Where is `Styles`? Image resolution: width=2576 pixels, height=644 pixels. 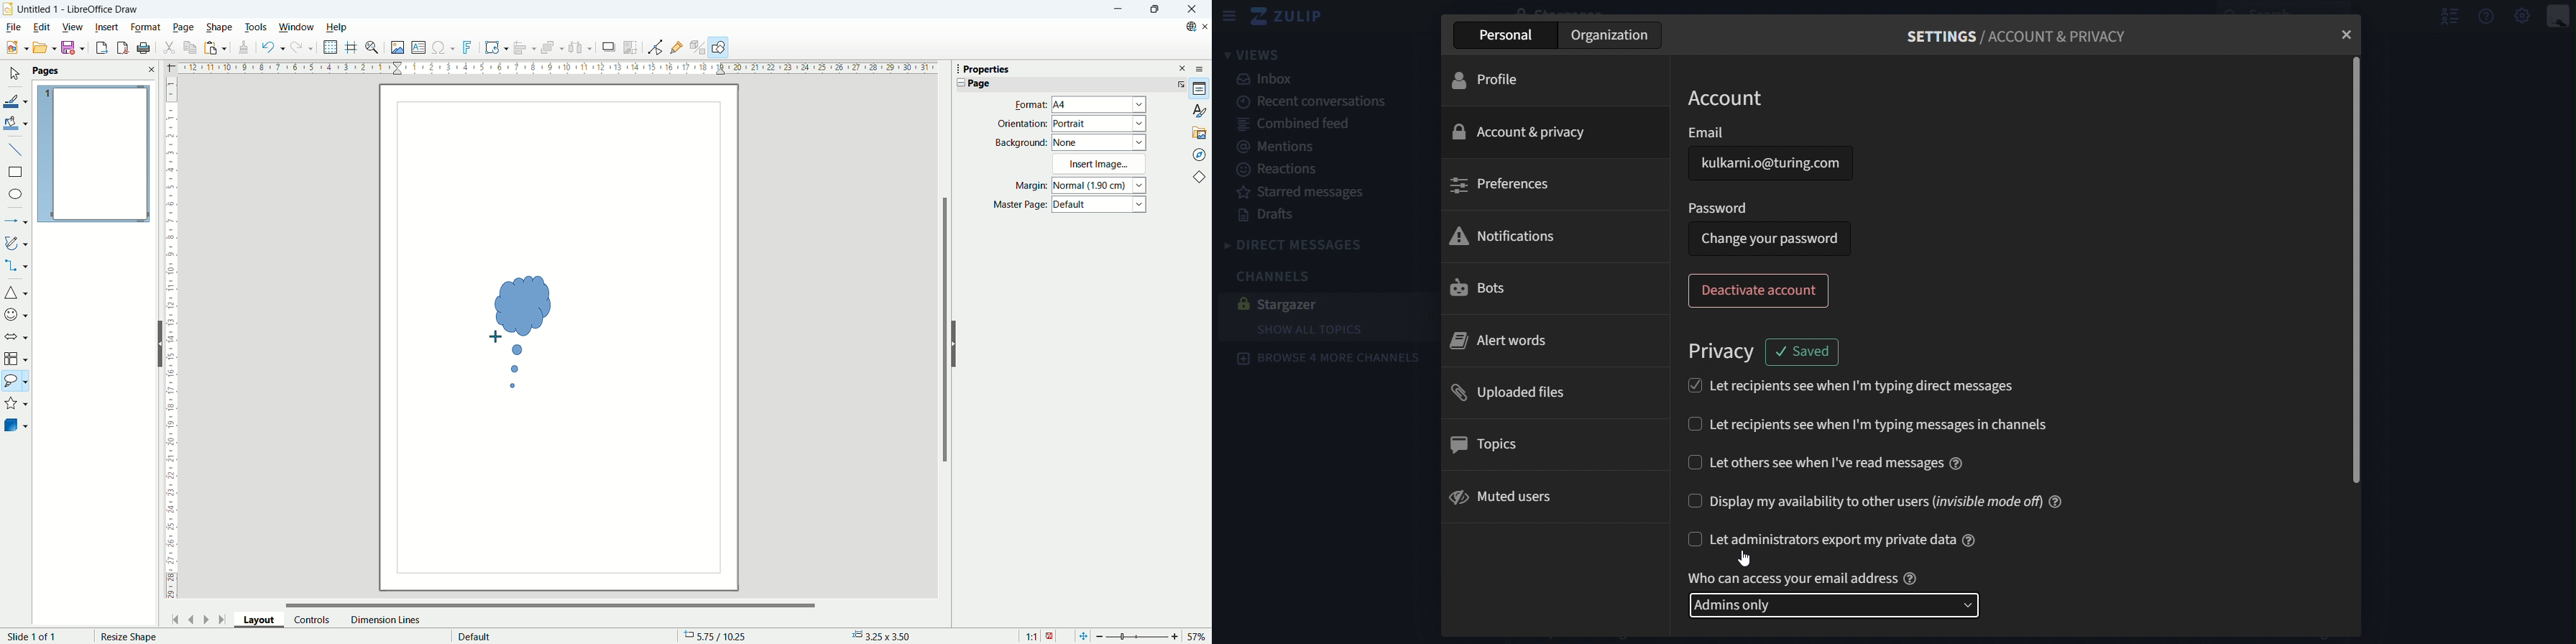 Styles is located at coordinates (1200, 110).